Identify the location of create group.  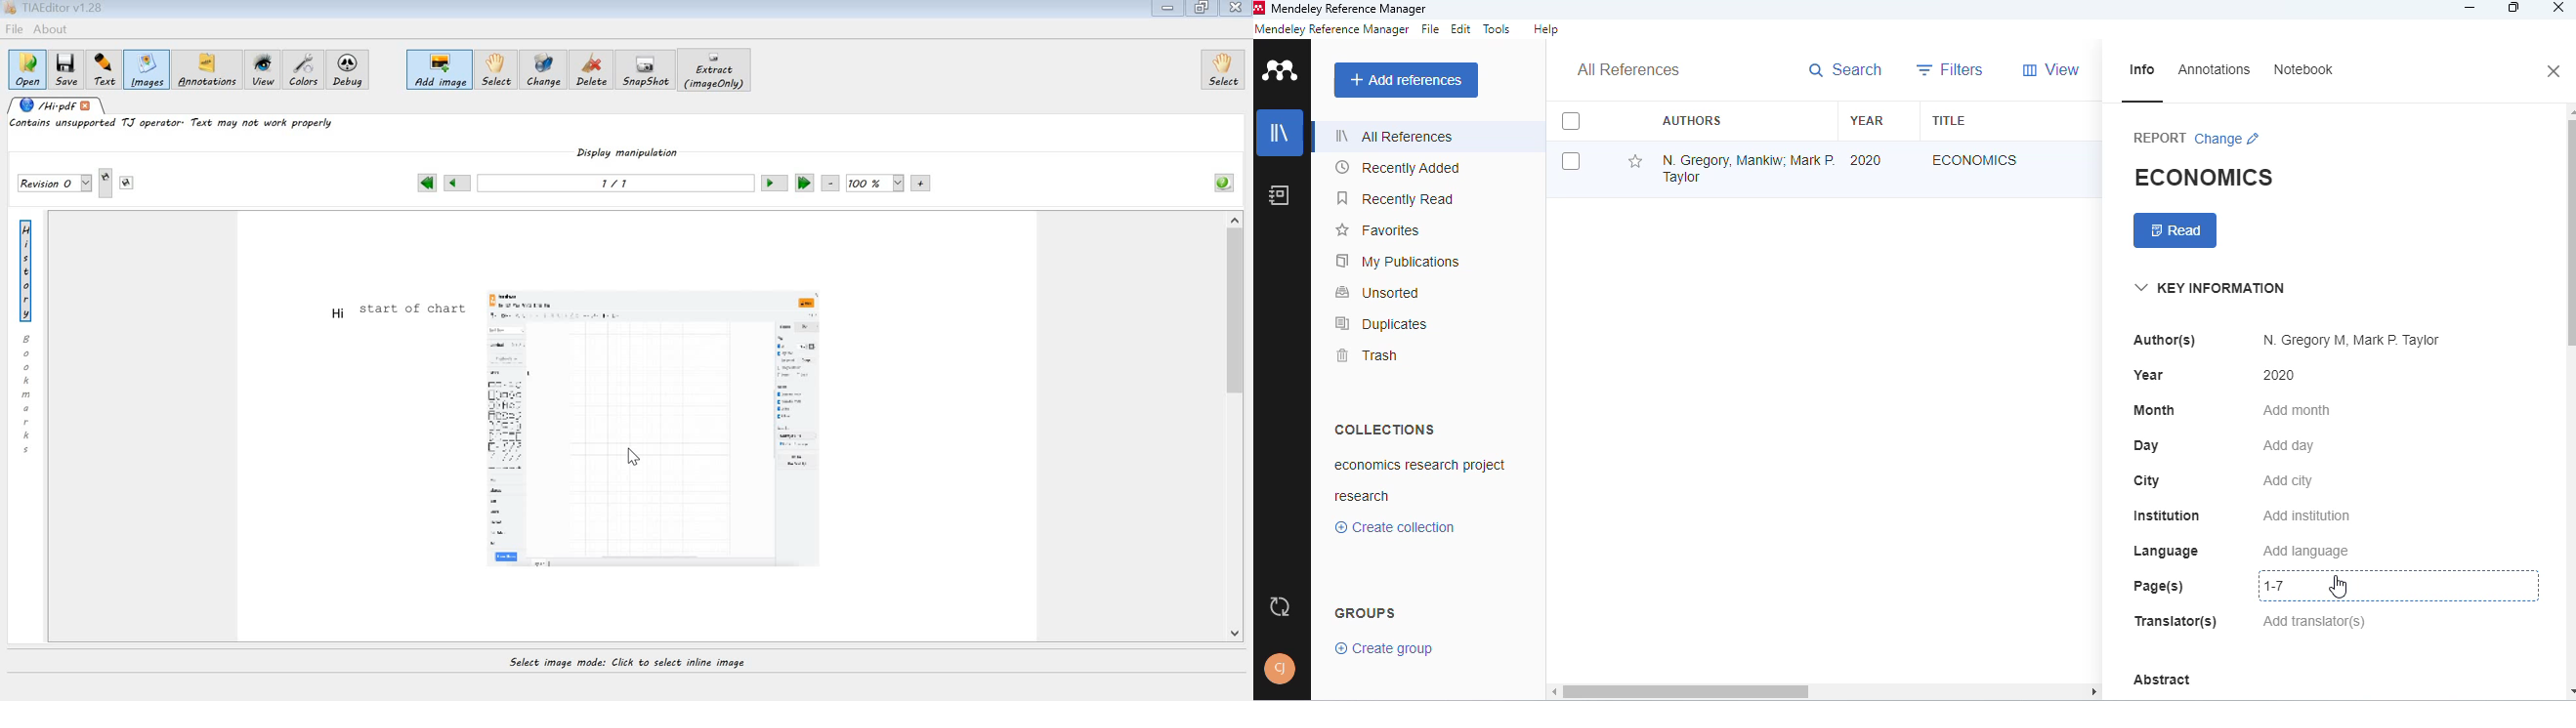
(1385, 648).